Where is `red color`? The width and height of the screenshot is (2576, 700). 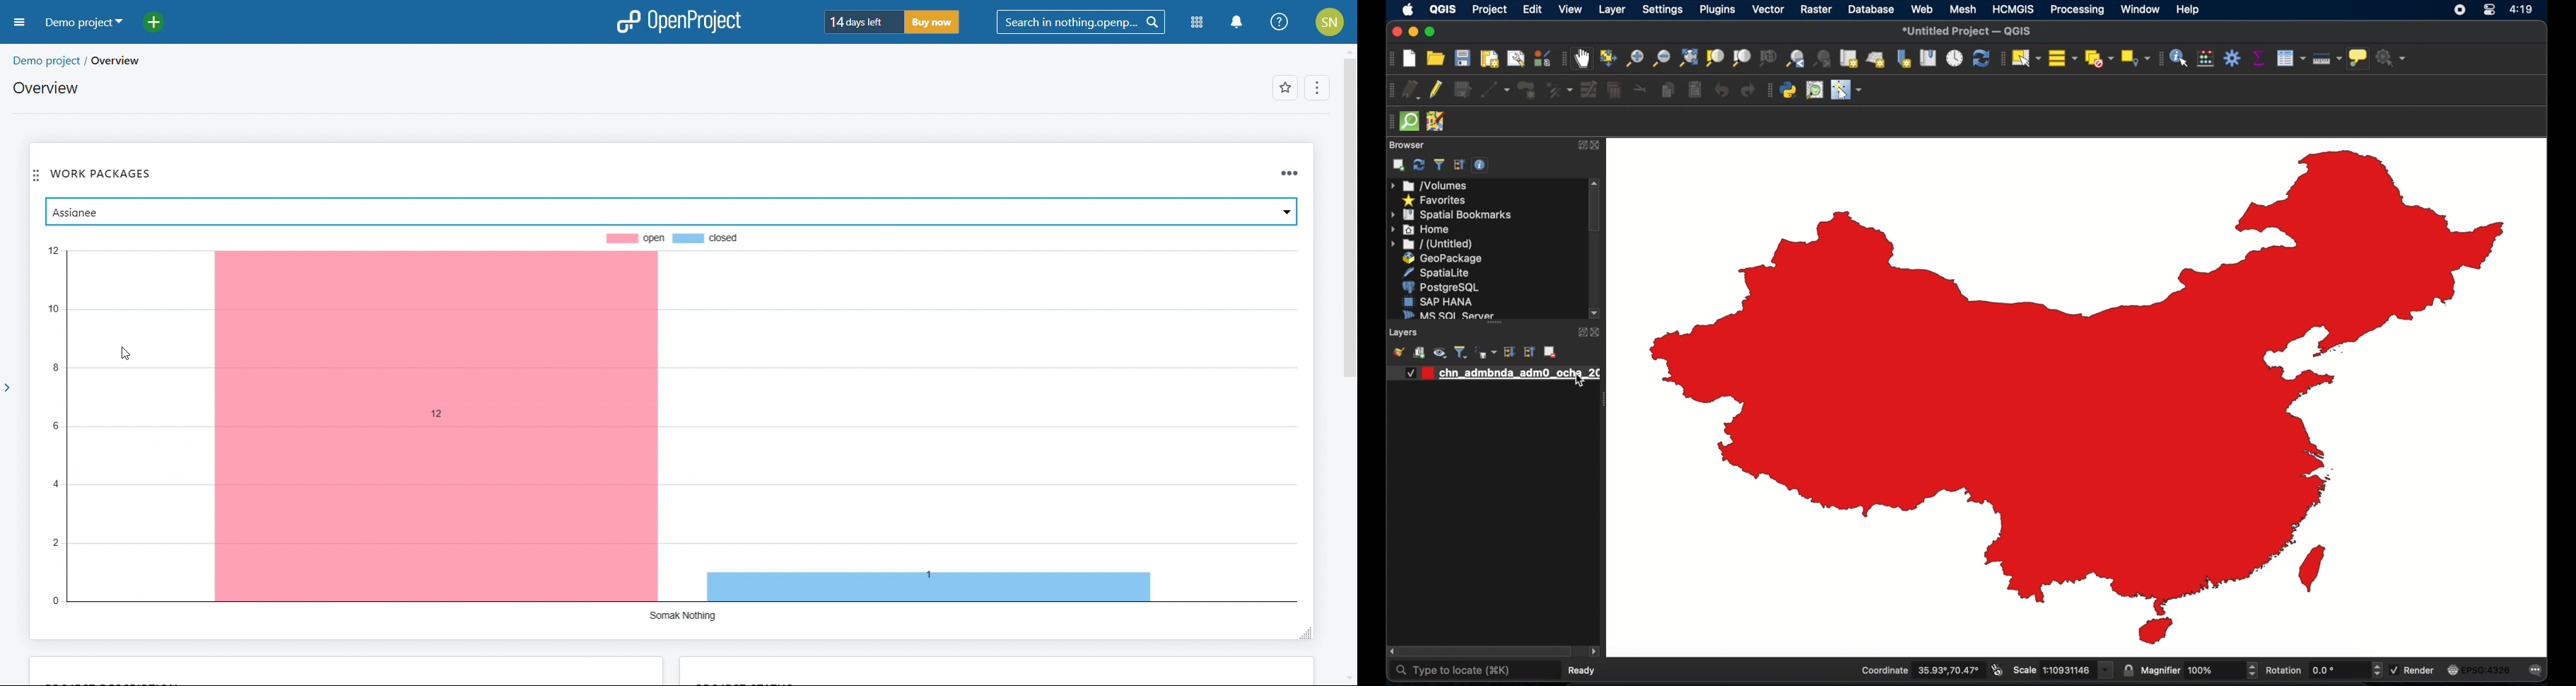 red color is located at coordinates (1427, 373).